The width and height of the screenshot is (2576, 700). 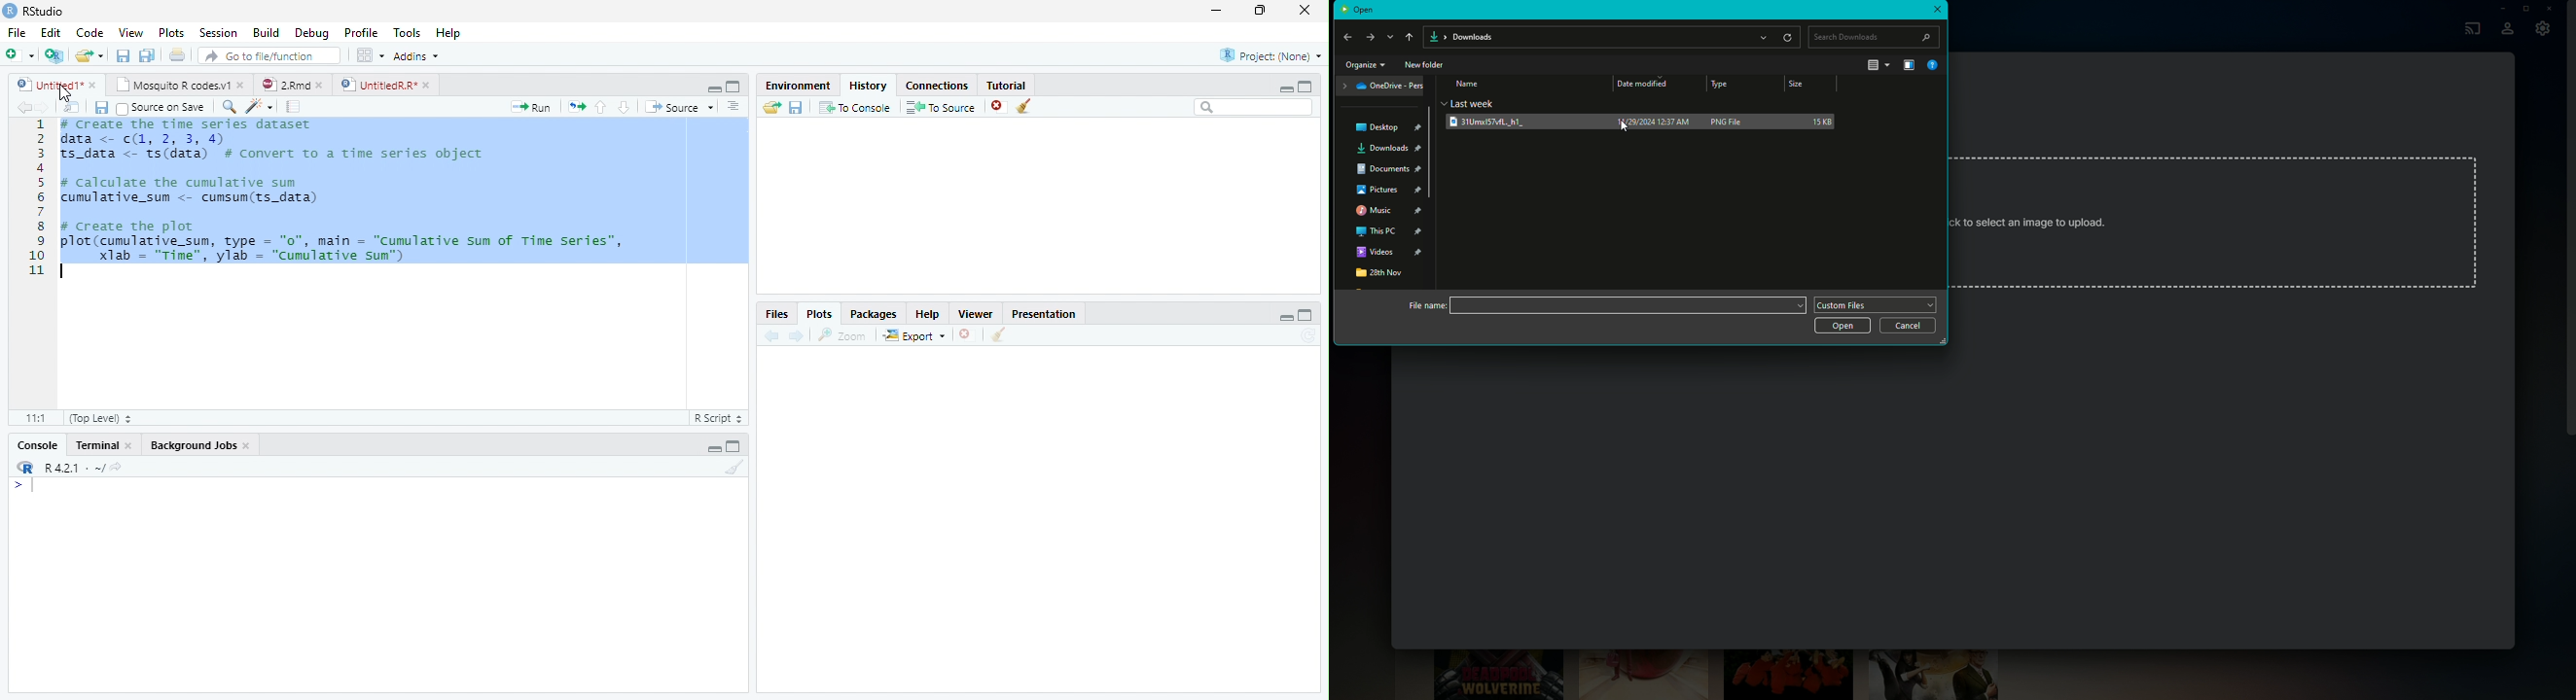 What do you see at coordinates (54, 35) in the screenshot?
I see `Edit` at bounding box center [54, 35].